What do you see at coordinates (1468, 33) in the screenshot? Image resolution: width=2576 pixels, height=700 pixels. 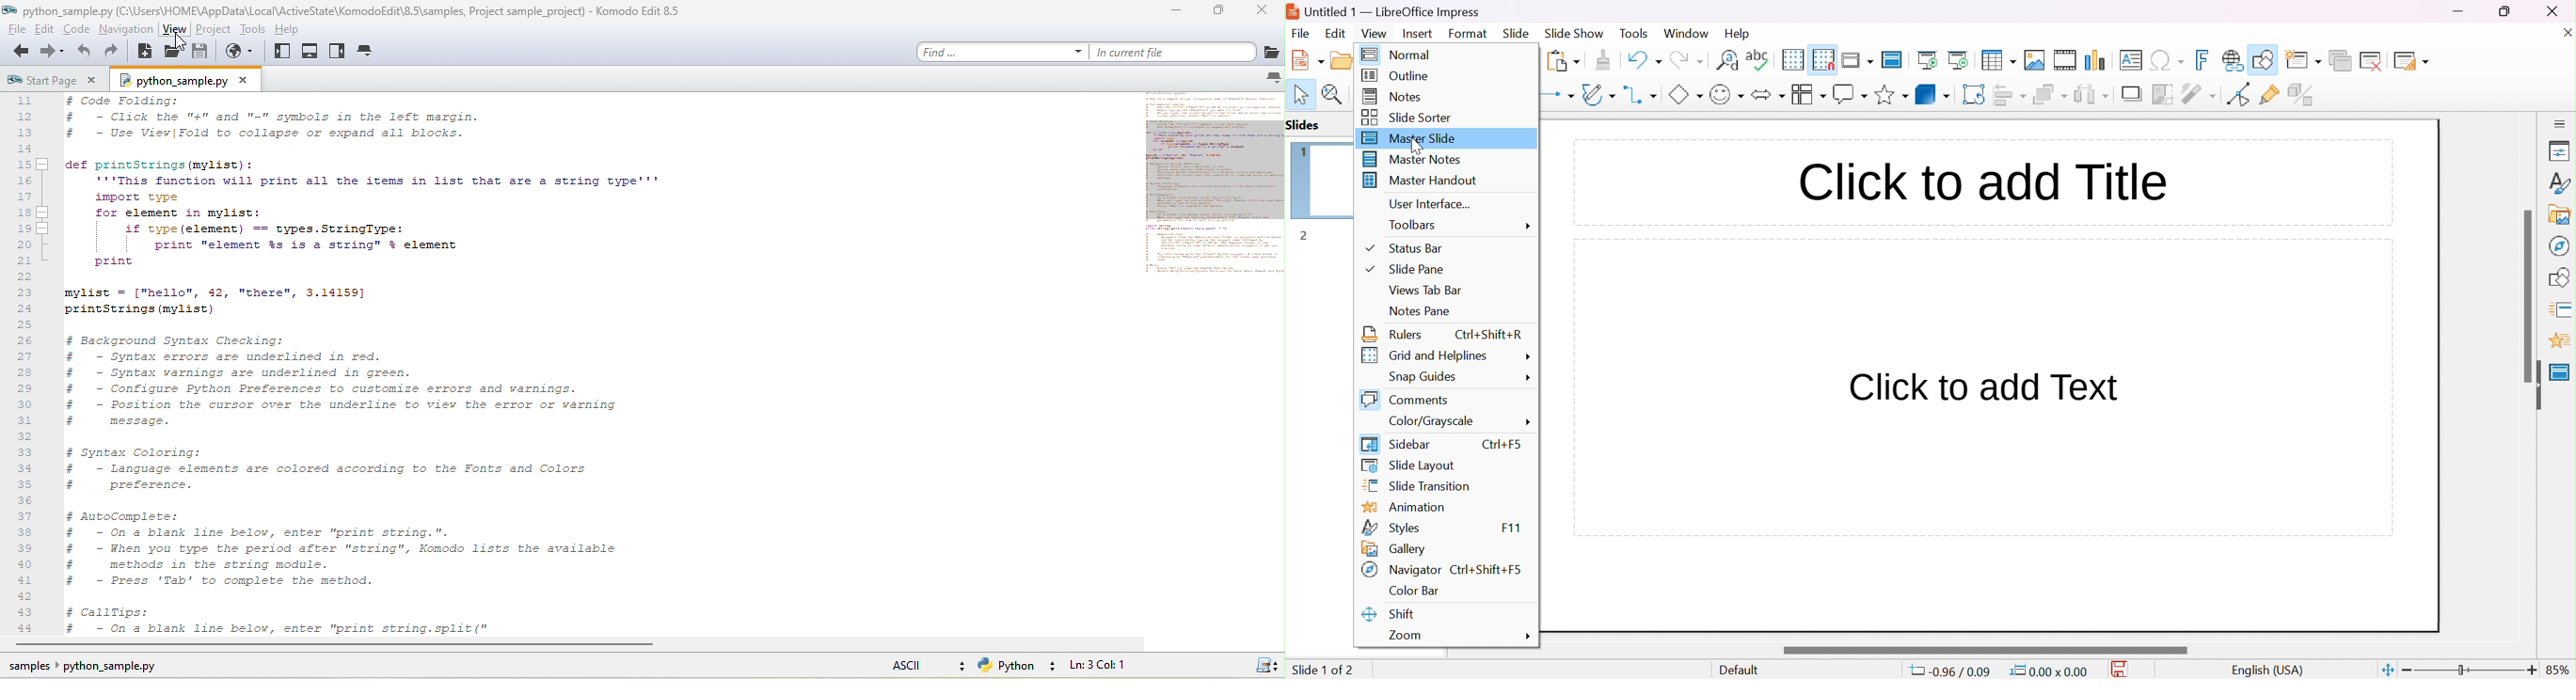 I see `format` at bounding box center [1468, 33].